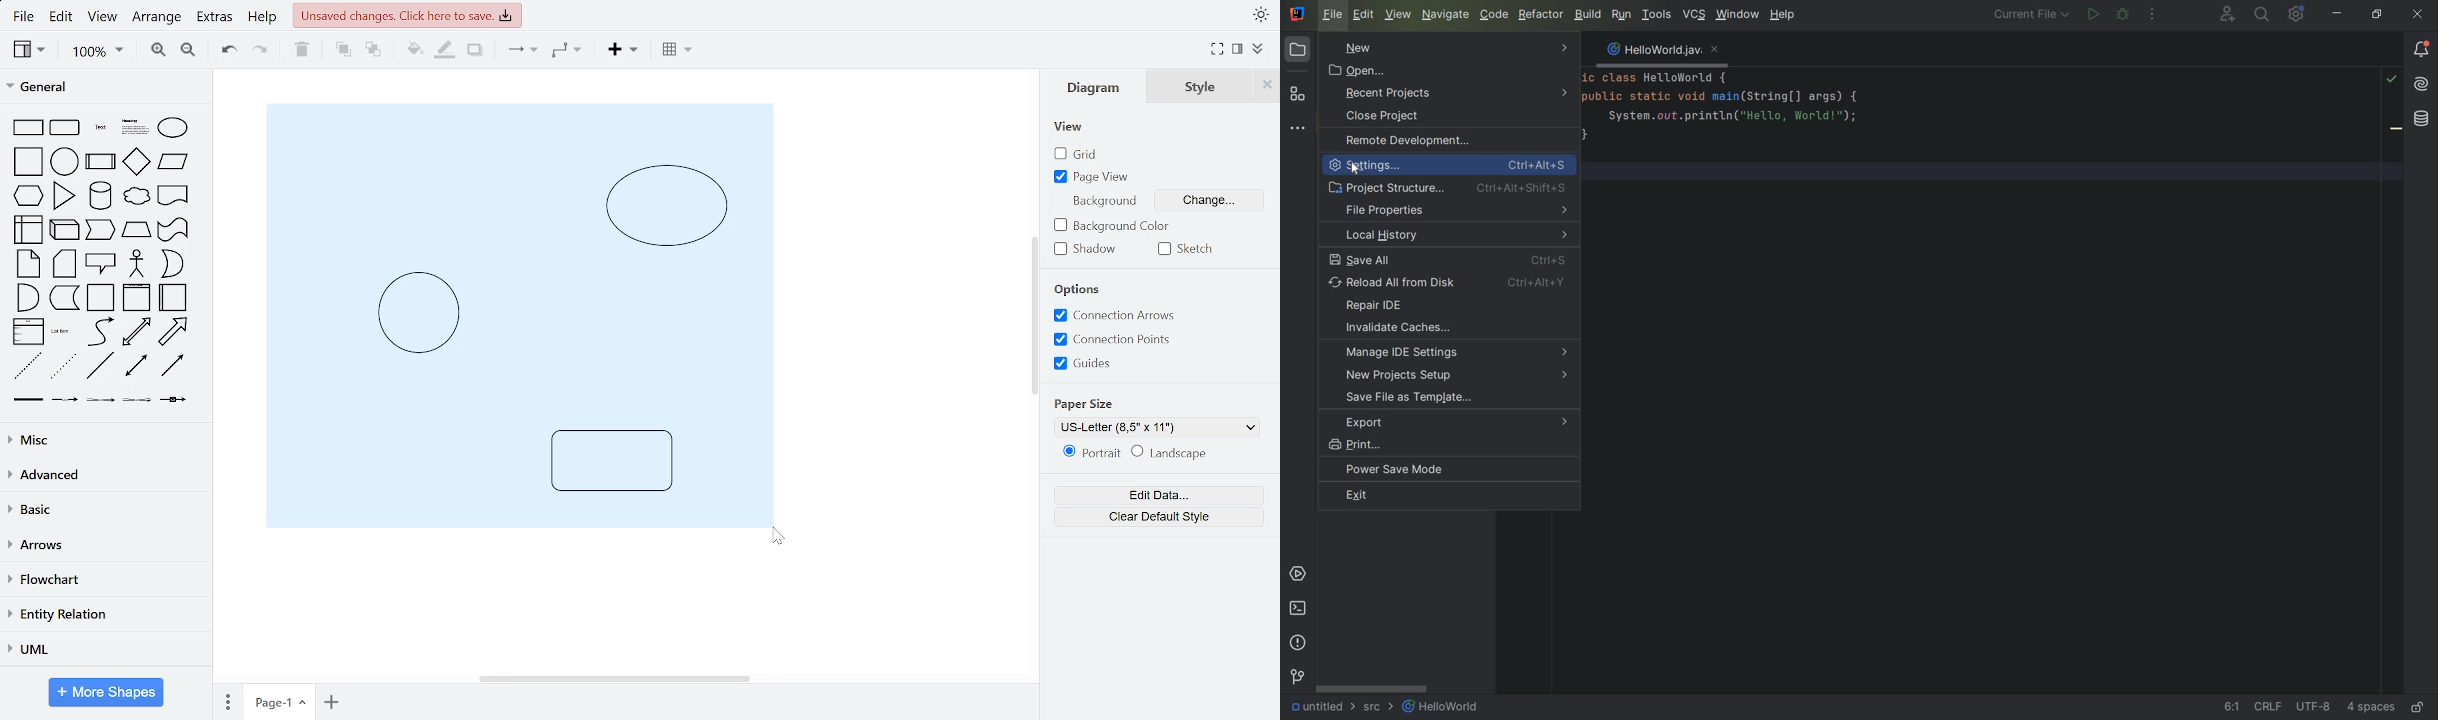 This screenshot has height=728, width=2464. I want to click on undo, so click(230, 51).